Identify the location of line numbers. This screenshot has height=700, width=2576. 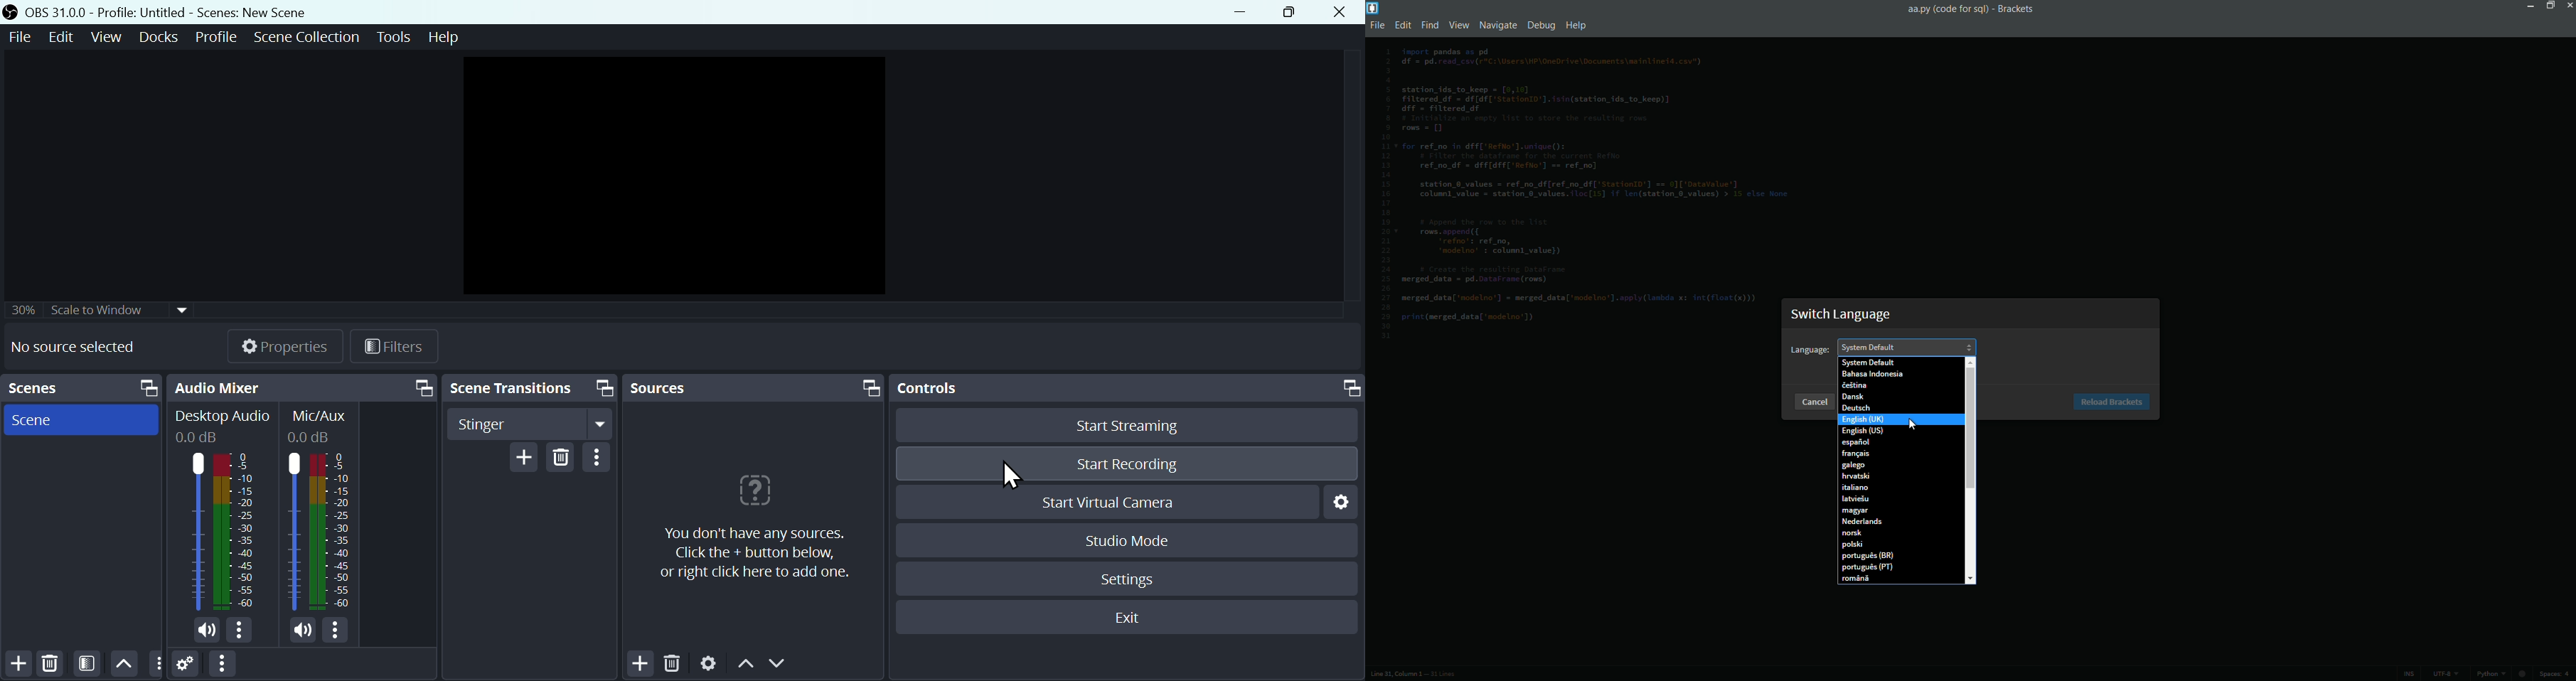
(1385, 194).